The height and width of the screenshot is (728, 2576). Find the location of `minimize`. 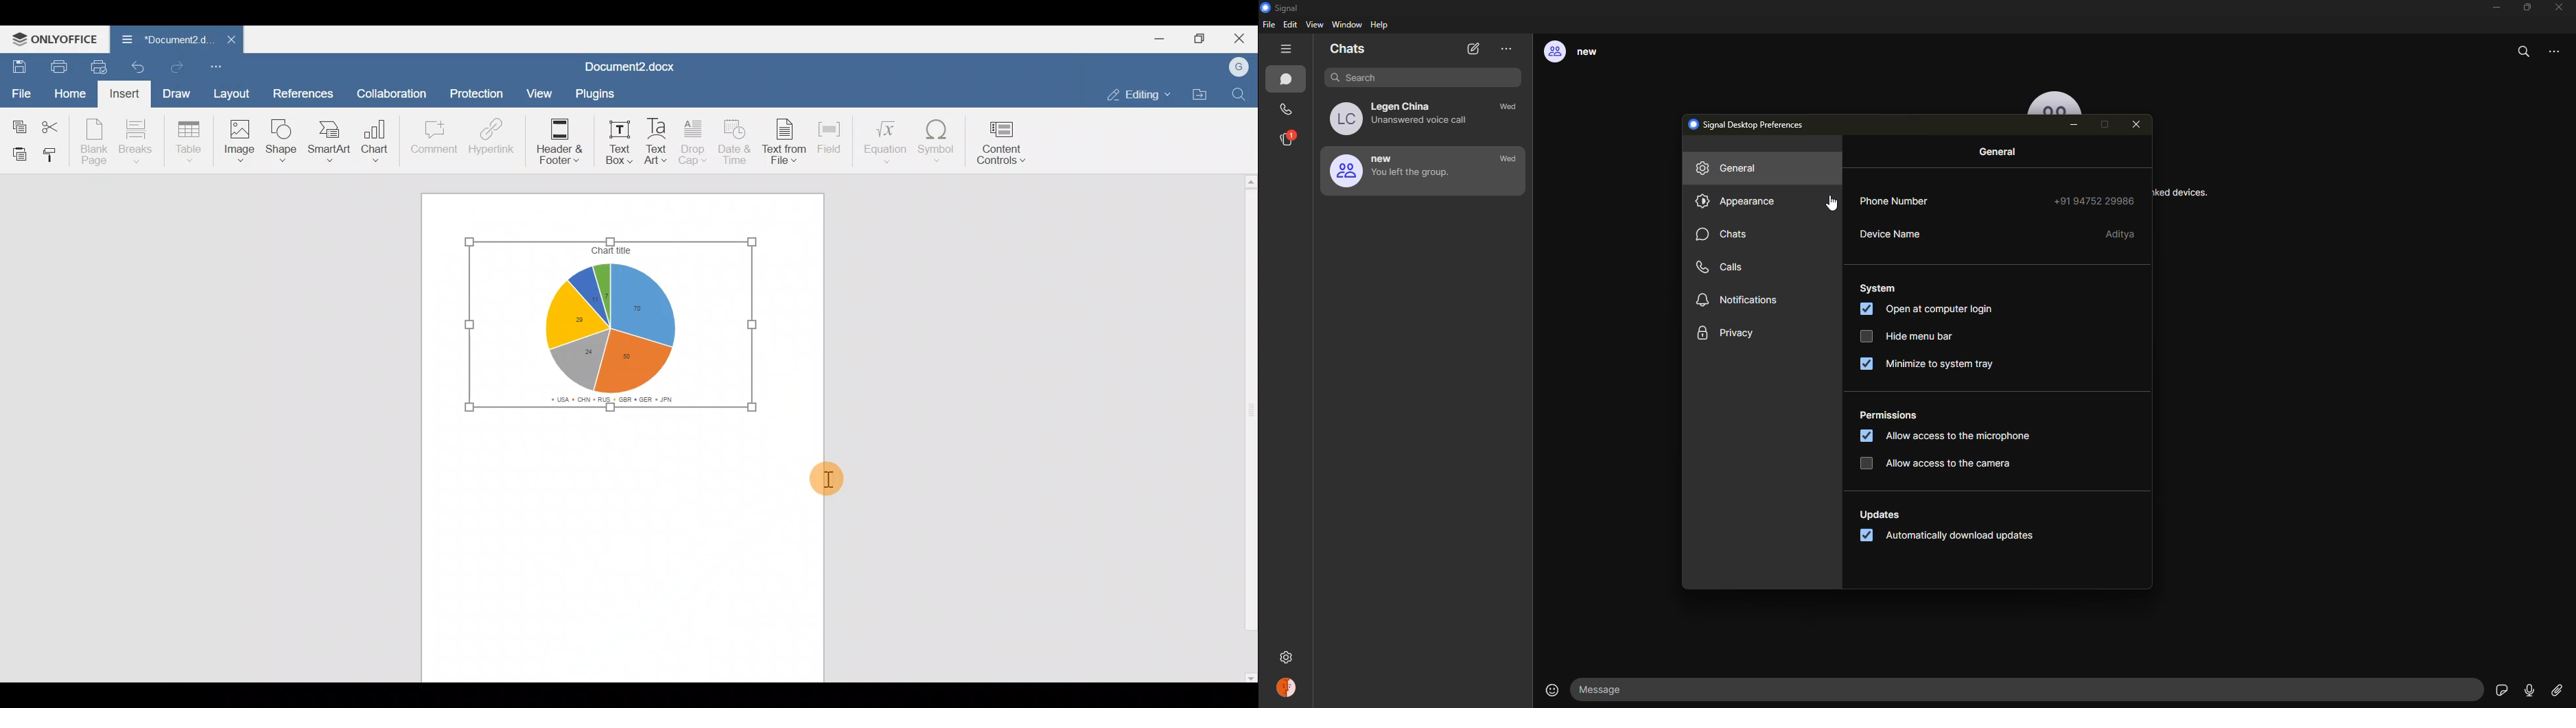

minimize is located at coordinates (2492, 8).